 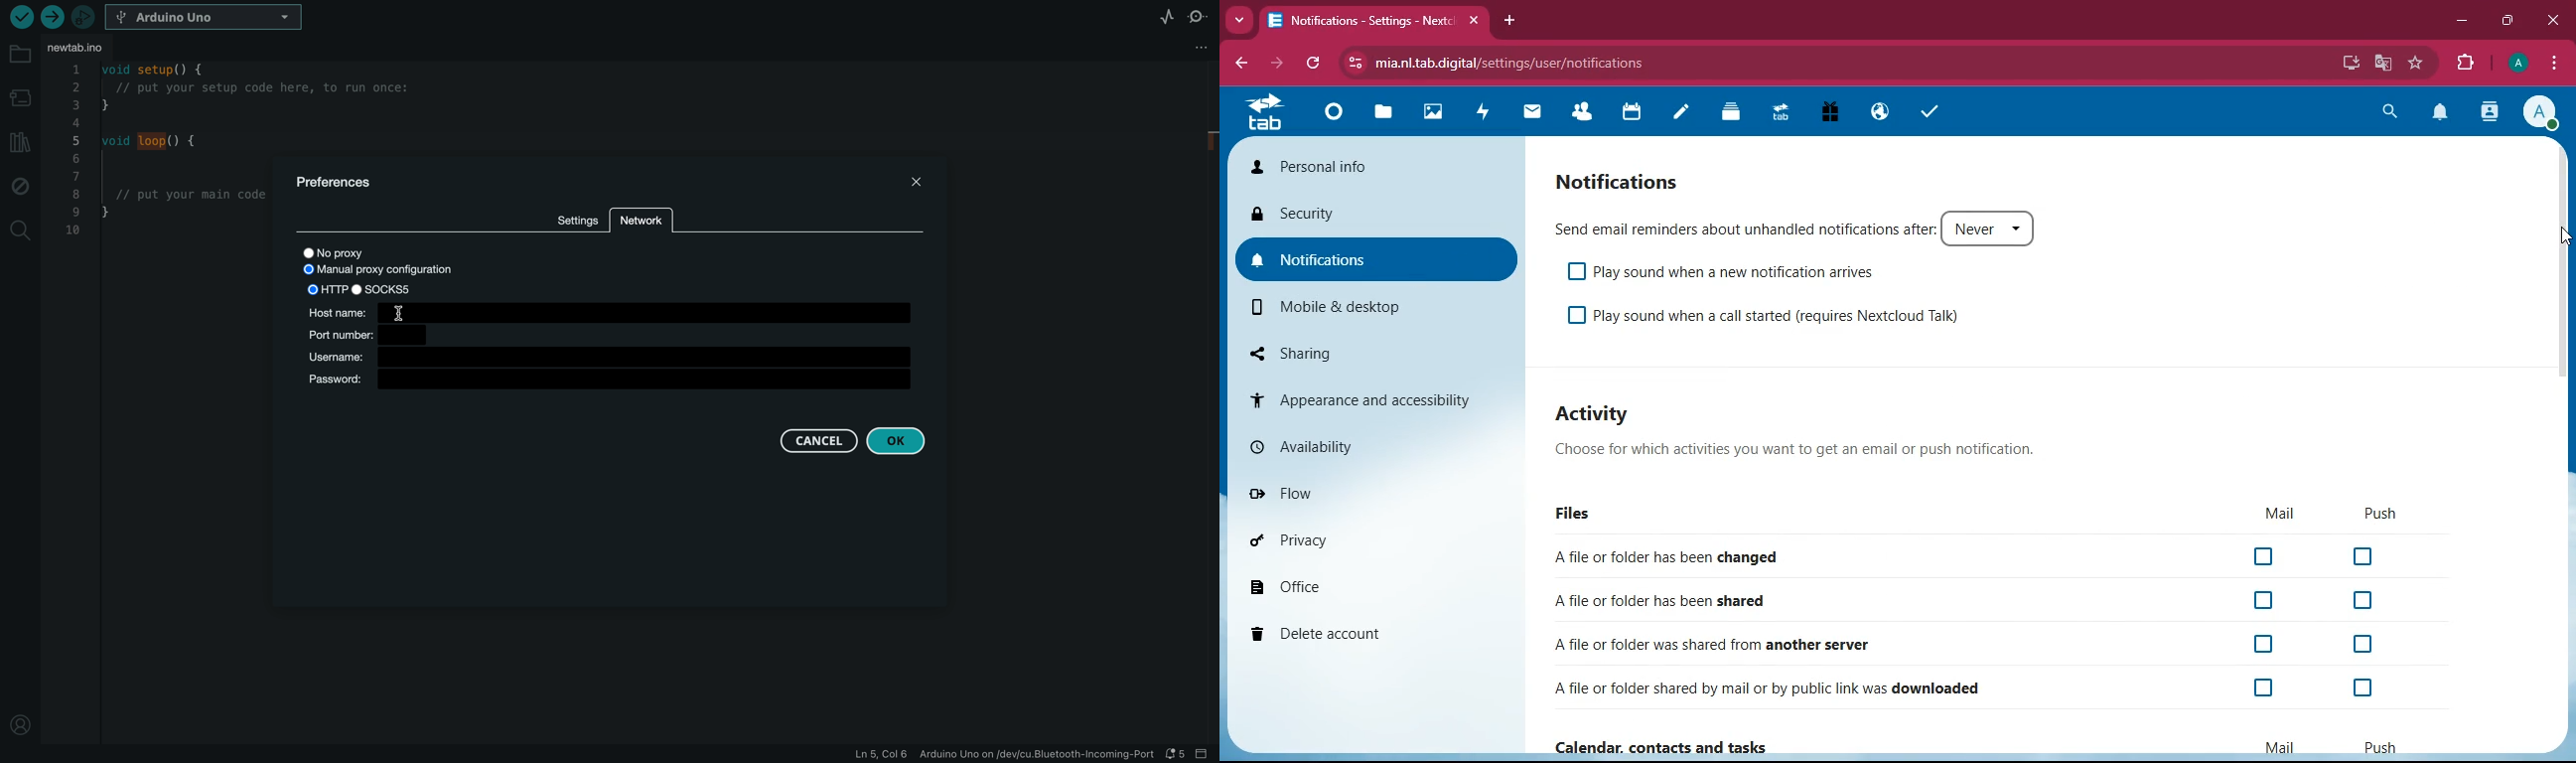 What do you see at coordinates (1434, 113) in the screenshot?
I see `Photos` at bounding box center [1434, 113].